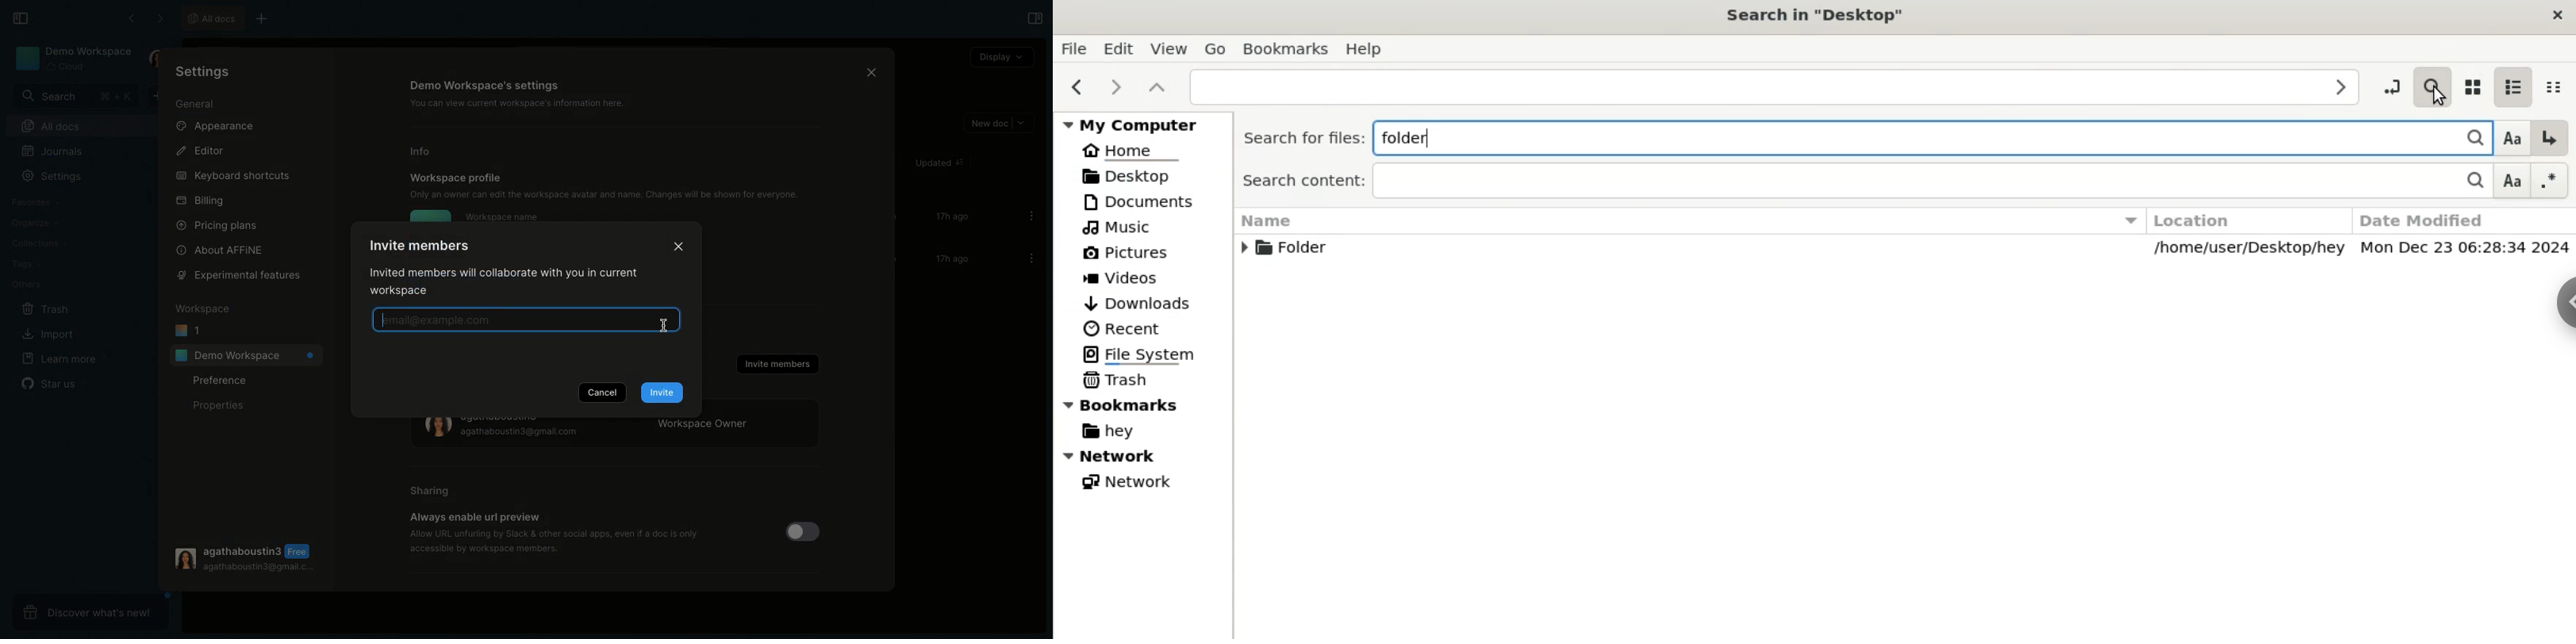  Describe the element at coordinates (1134, 354) in the screenshot. I see `File System` at that location.